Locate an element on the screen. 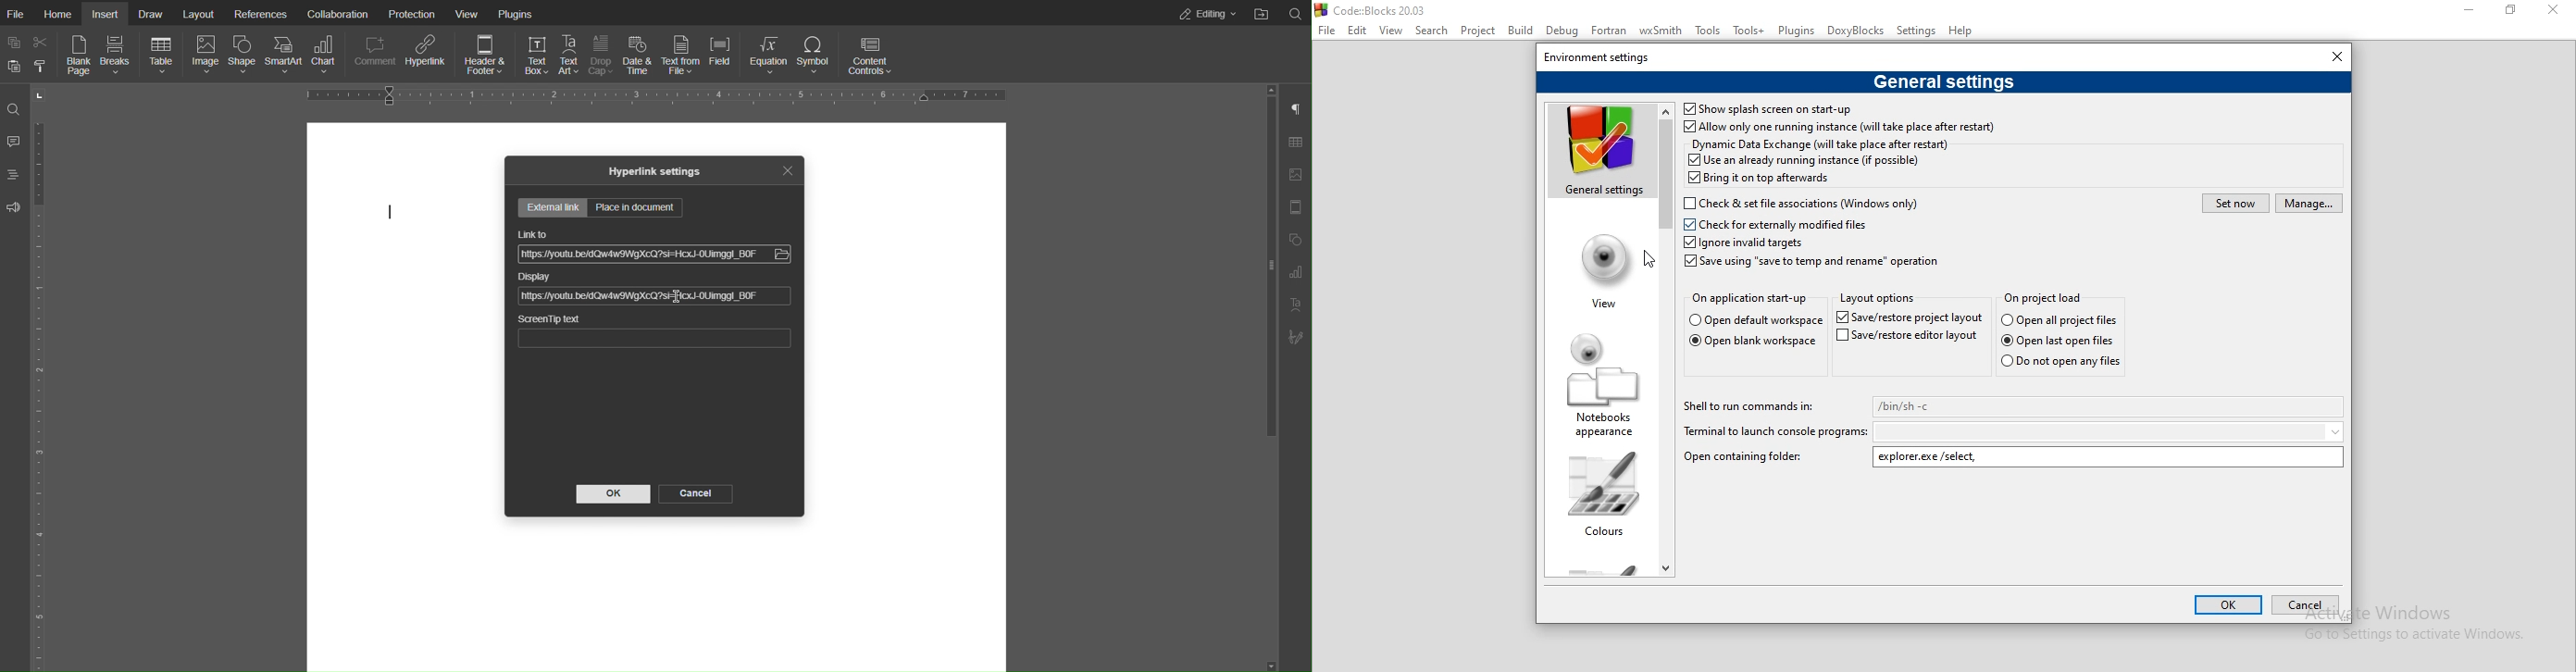 The height and width of the screenshot is (672, 2576). dropdown is located at coordinates (2106, 431).